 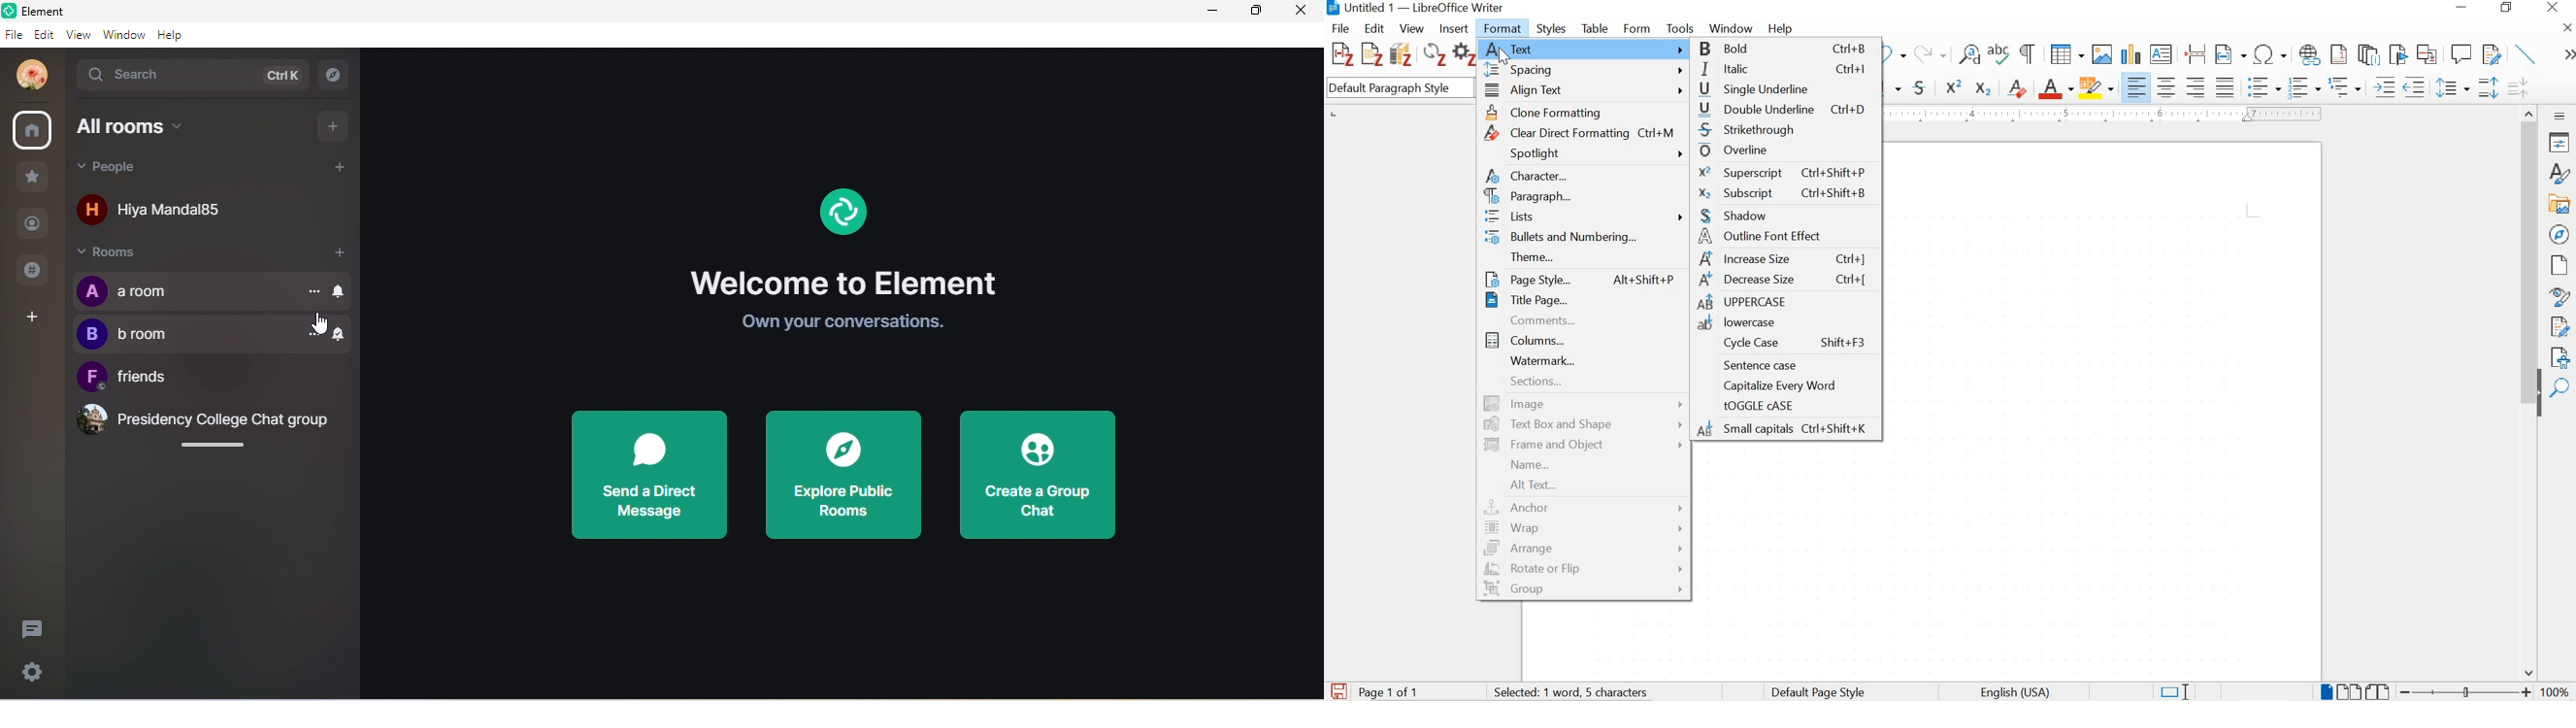 What do you see at coordinates (185, 374) in the screenshot?
I see `unread sign removed` at bounding box center [185, 374].